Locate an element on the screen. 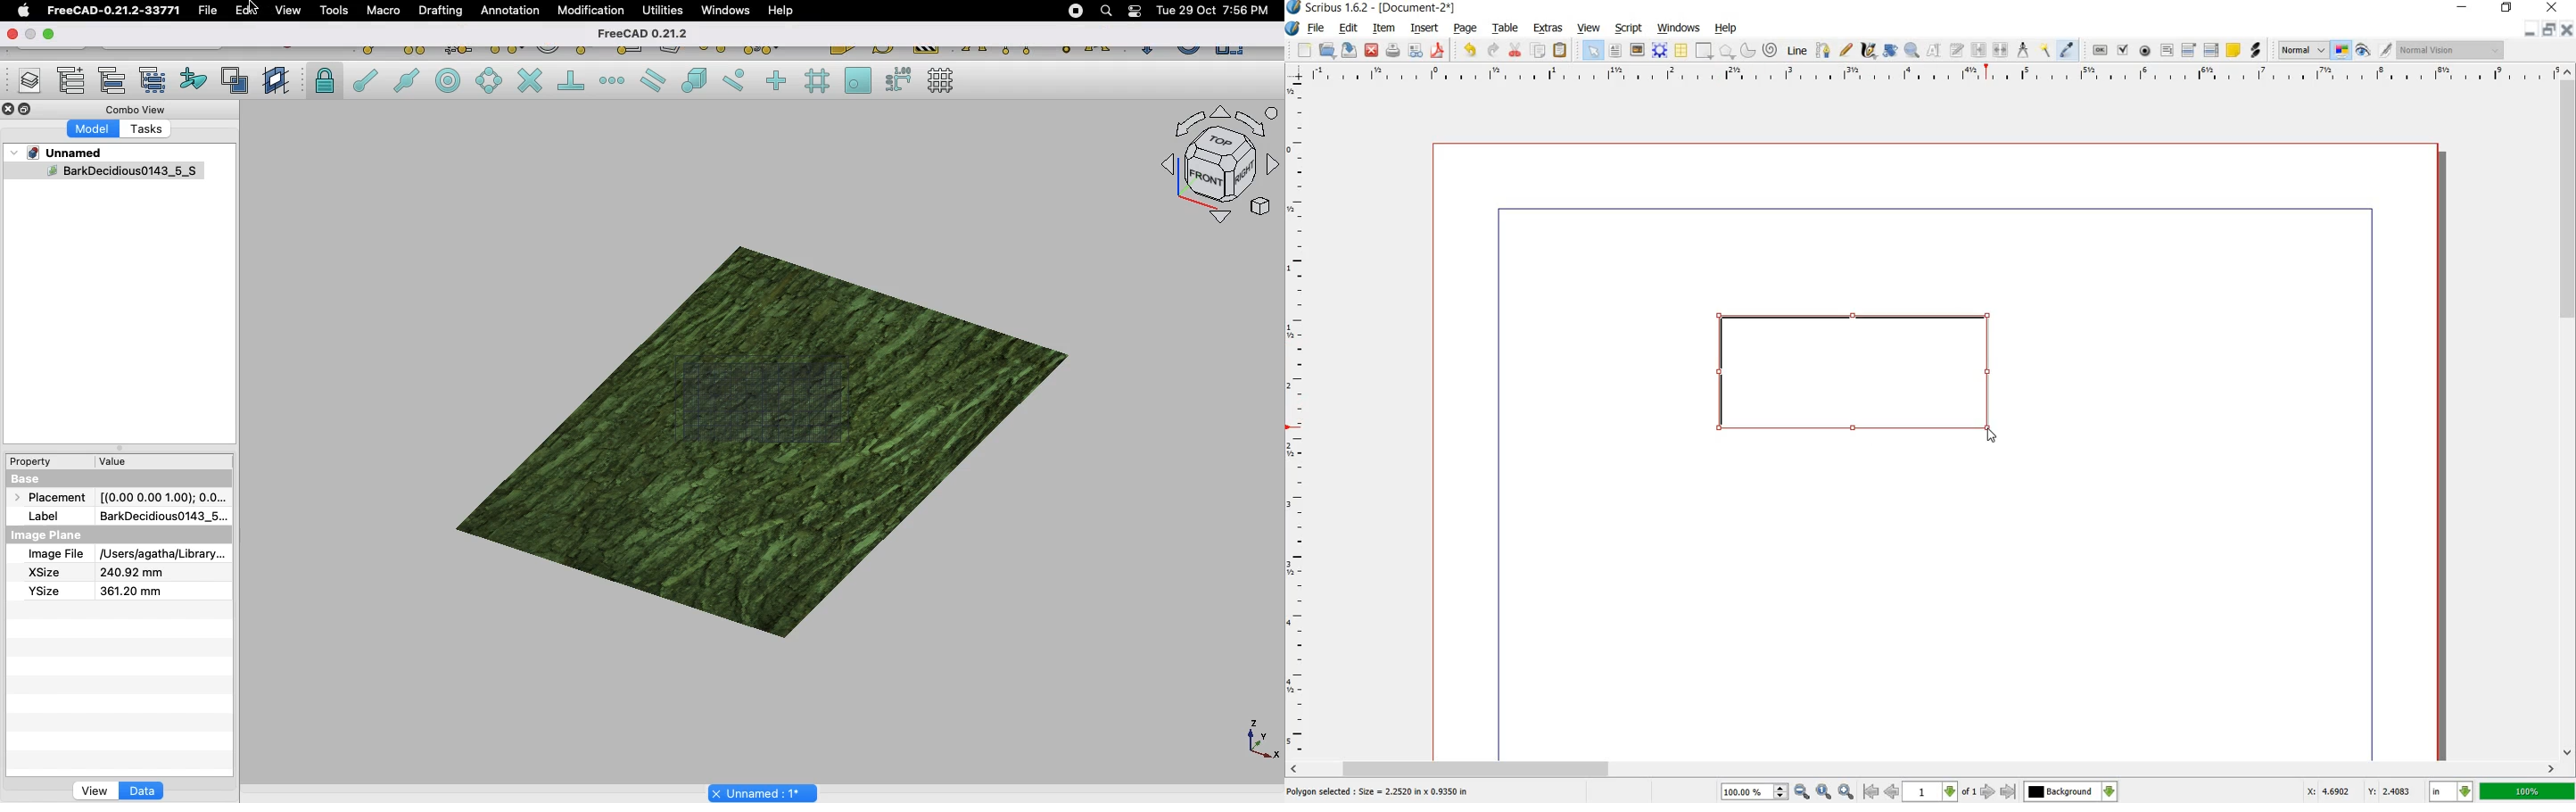  Utilities is located at coordinates (663, 11).